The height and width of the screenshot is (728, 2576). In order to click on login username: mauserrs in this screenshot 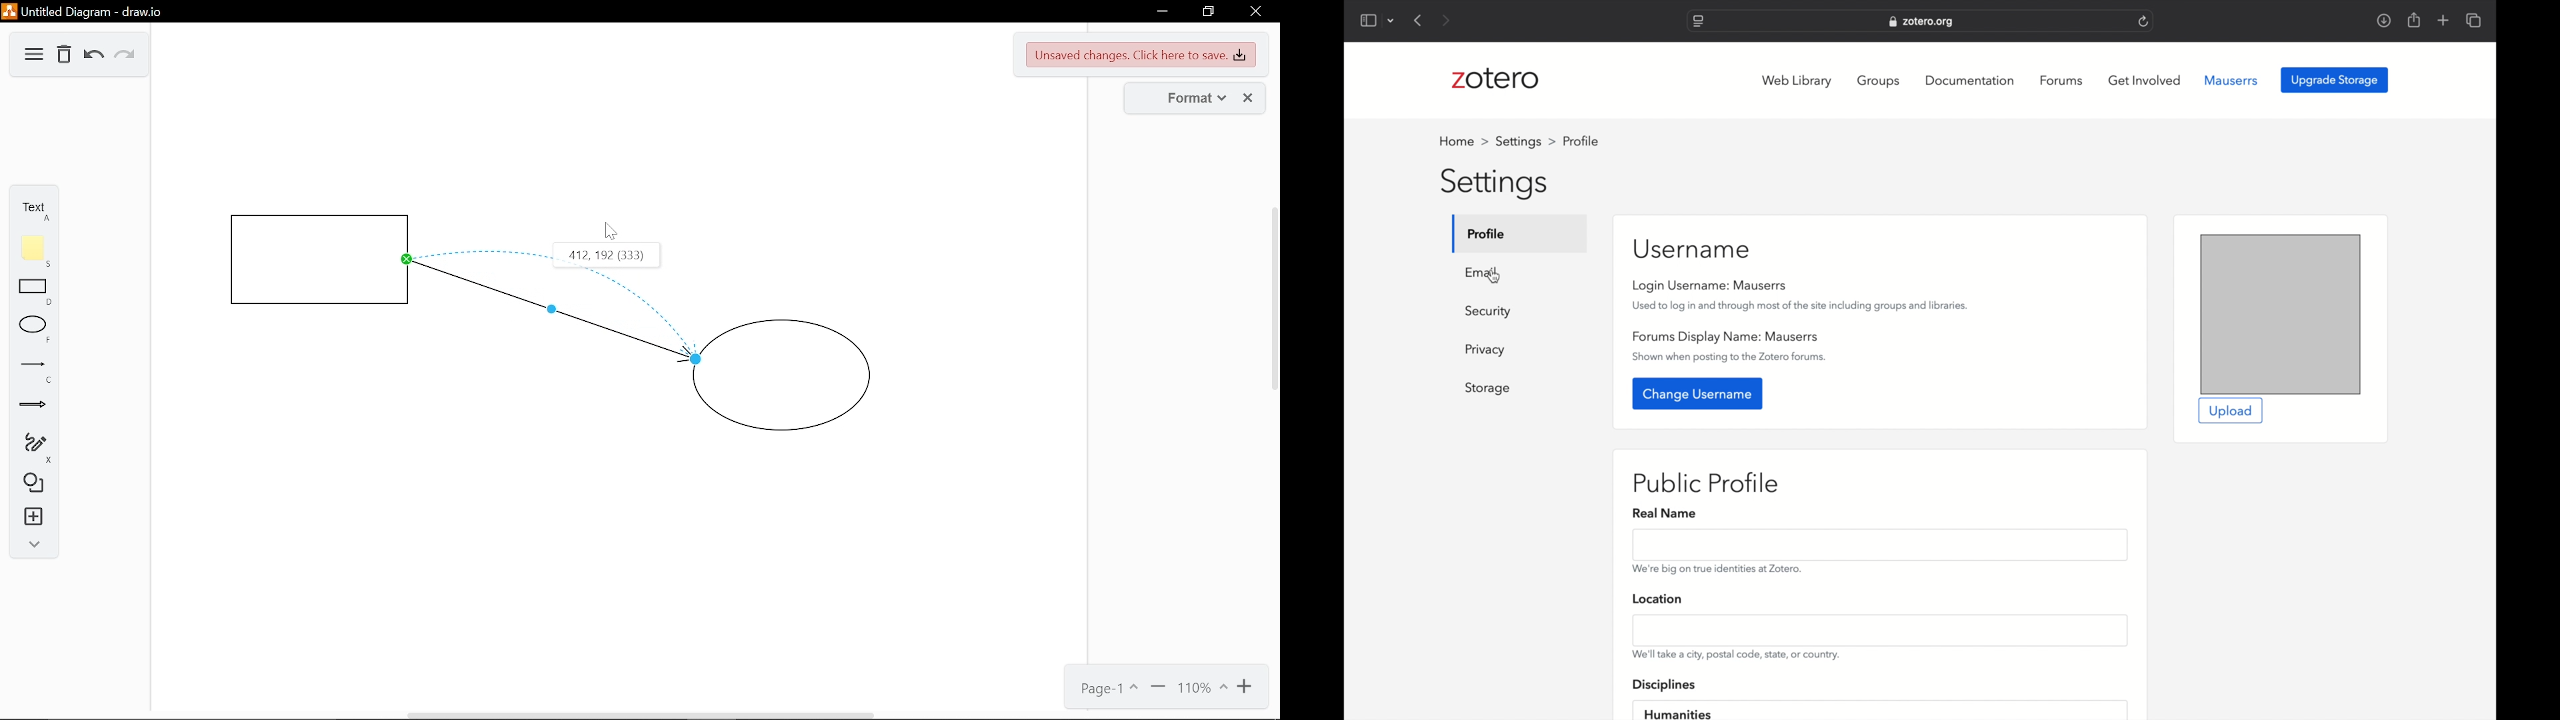, I will do `click(1711, 285)`.